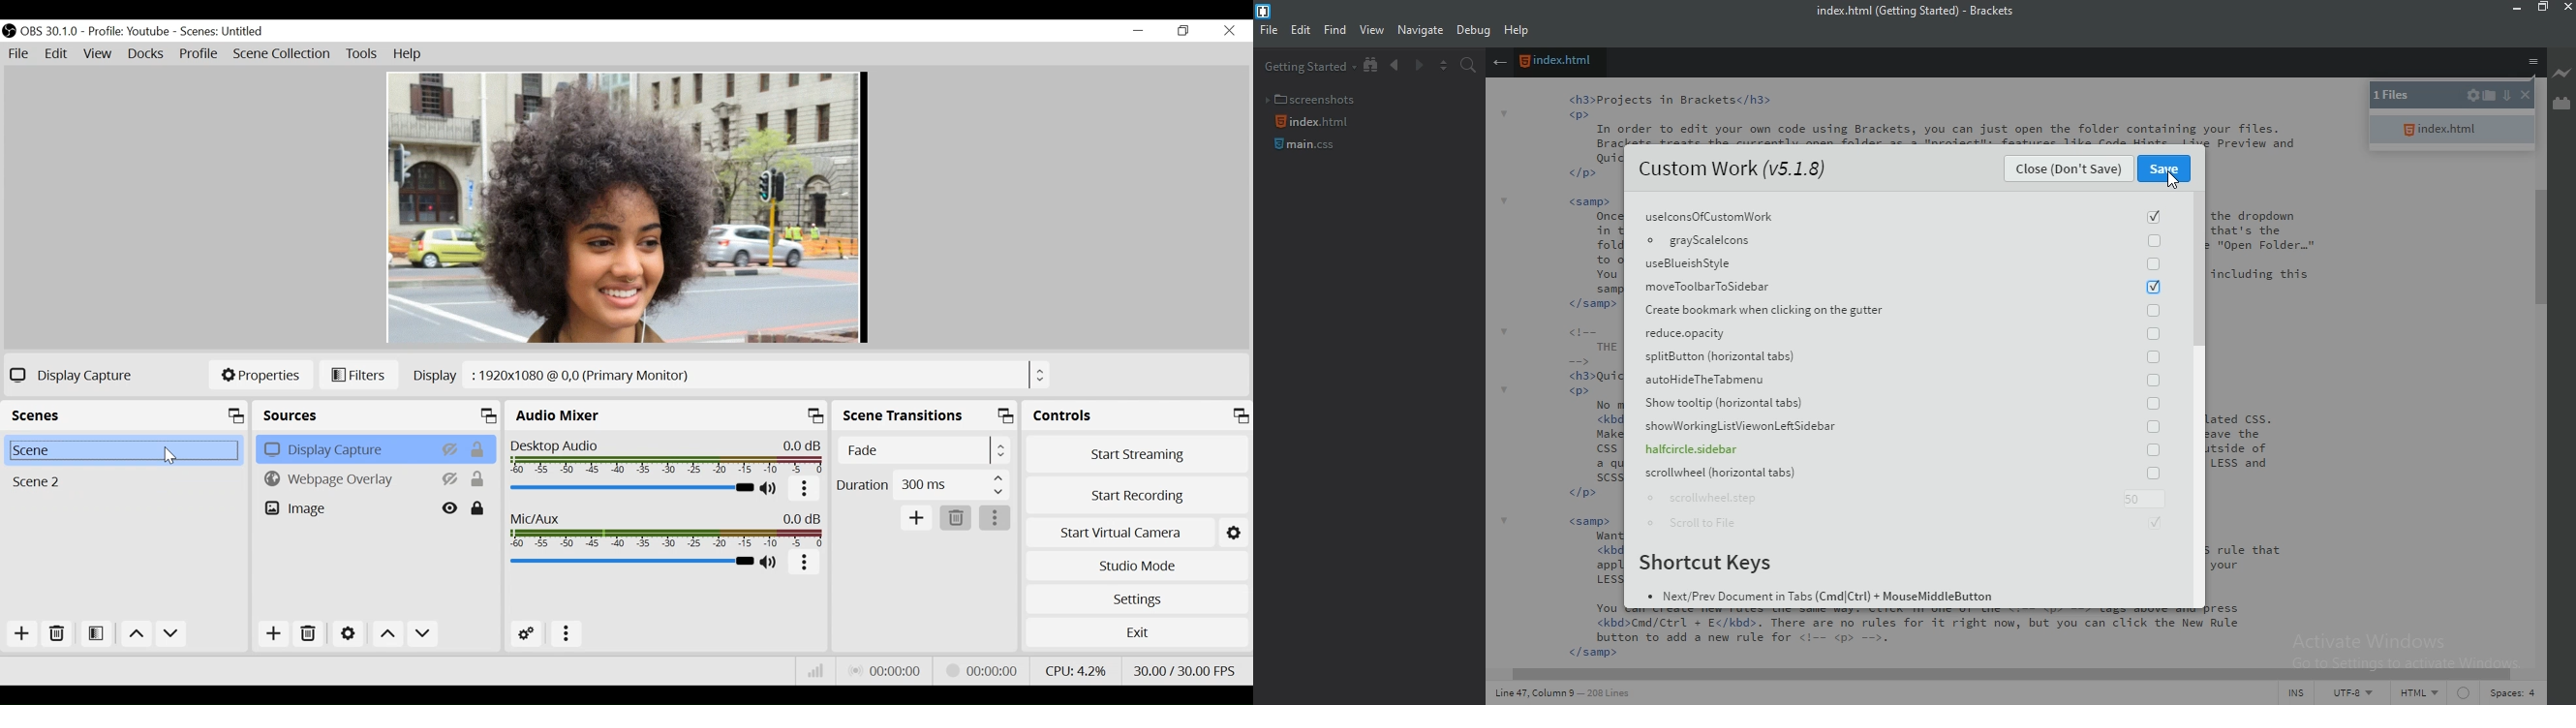  I want to click on Control, so click(1137, 415).